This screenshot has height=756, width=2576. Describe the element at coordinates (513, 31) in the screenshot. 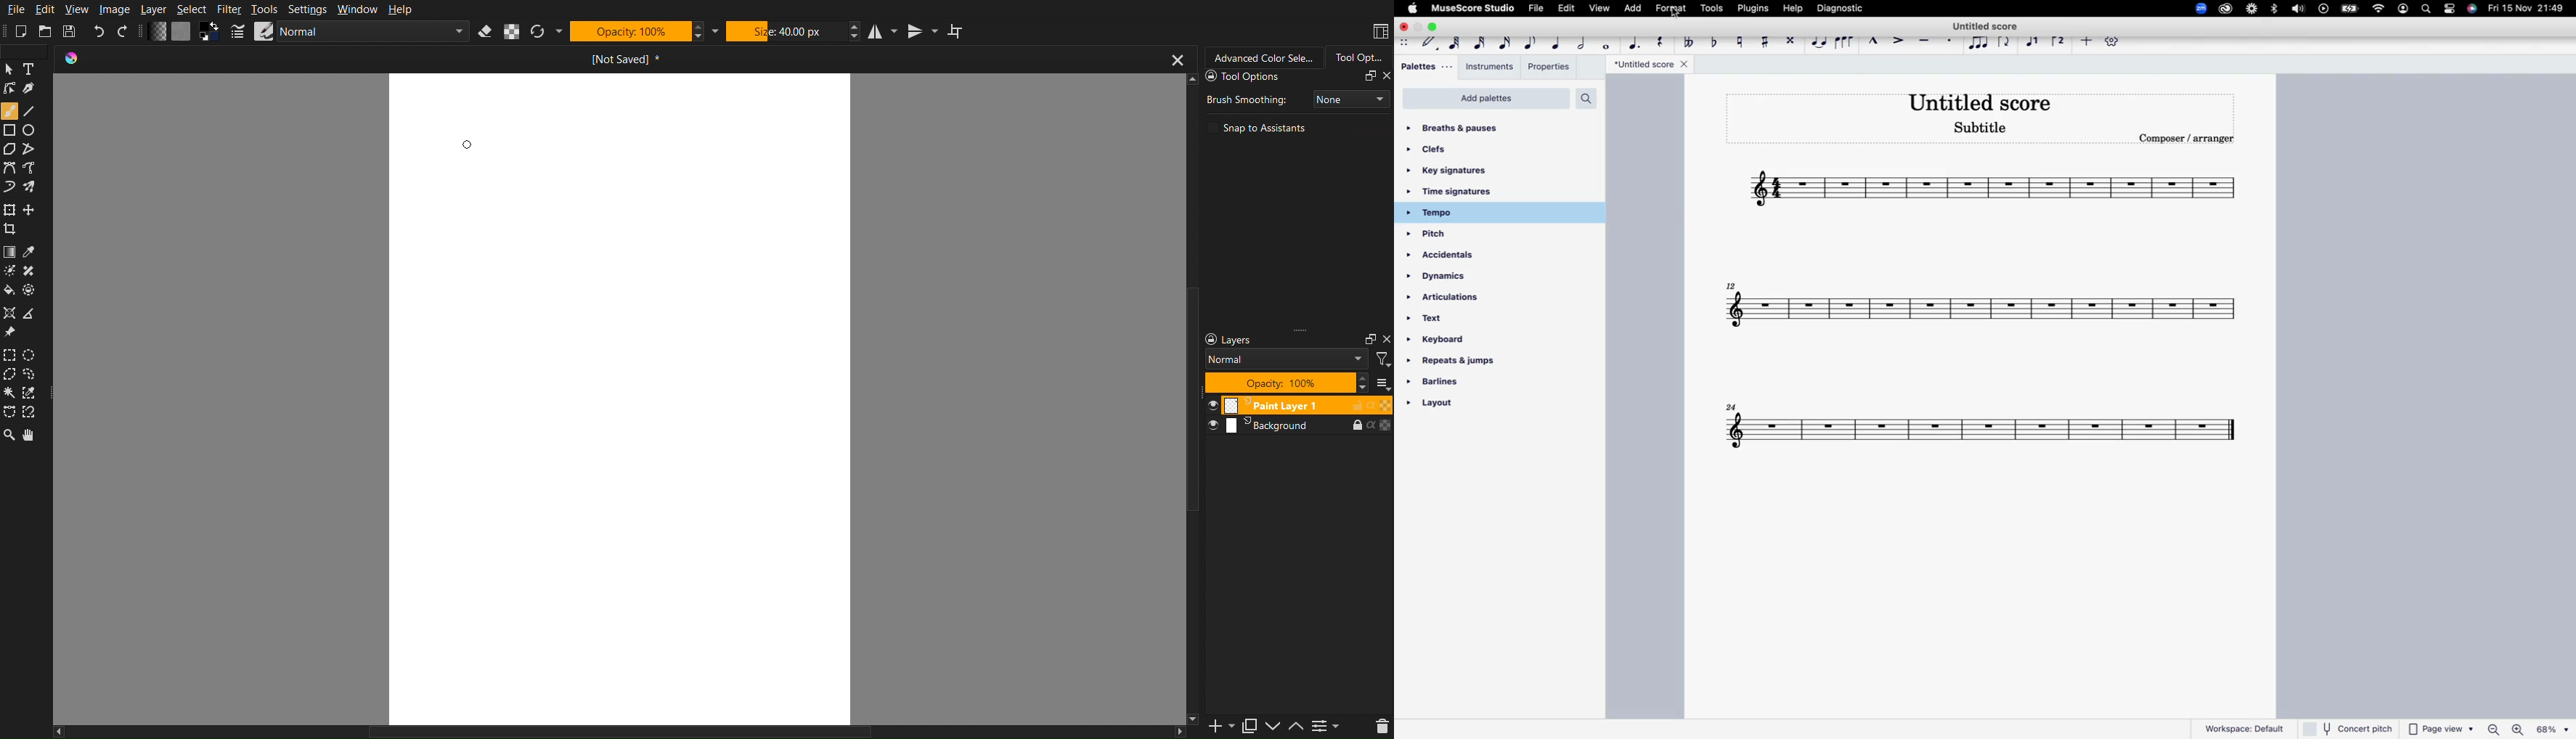

I see `Alpha` at that location.